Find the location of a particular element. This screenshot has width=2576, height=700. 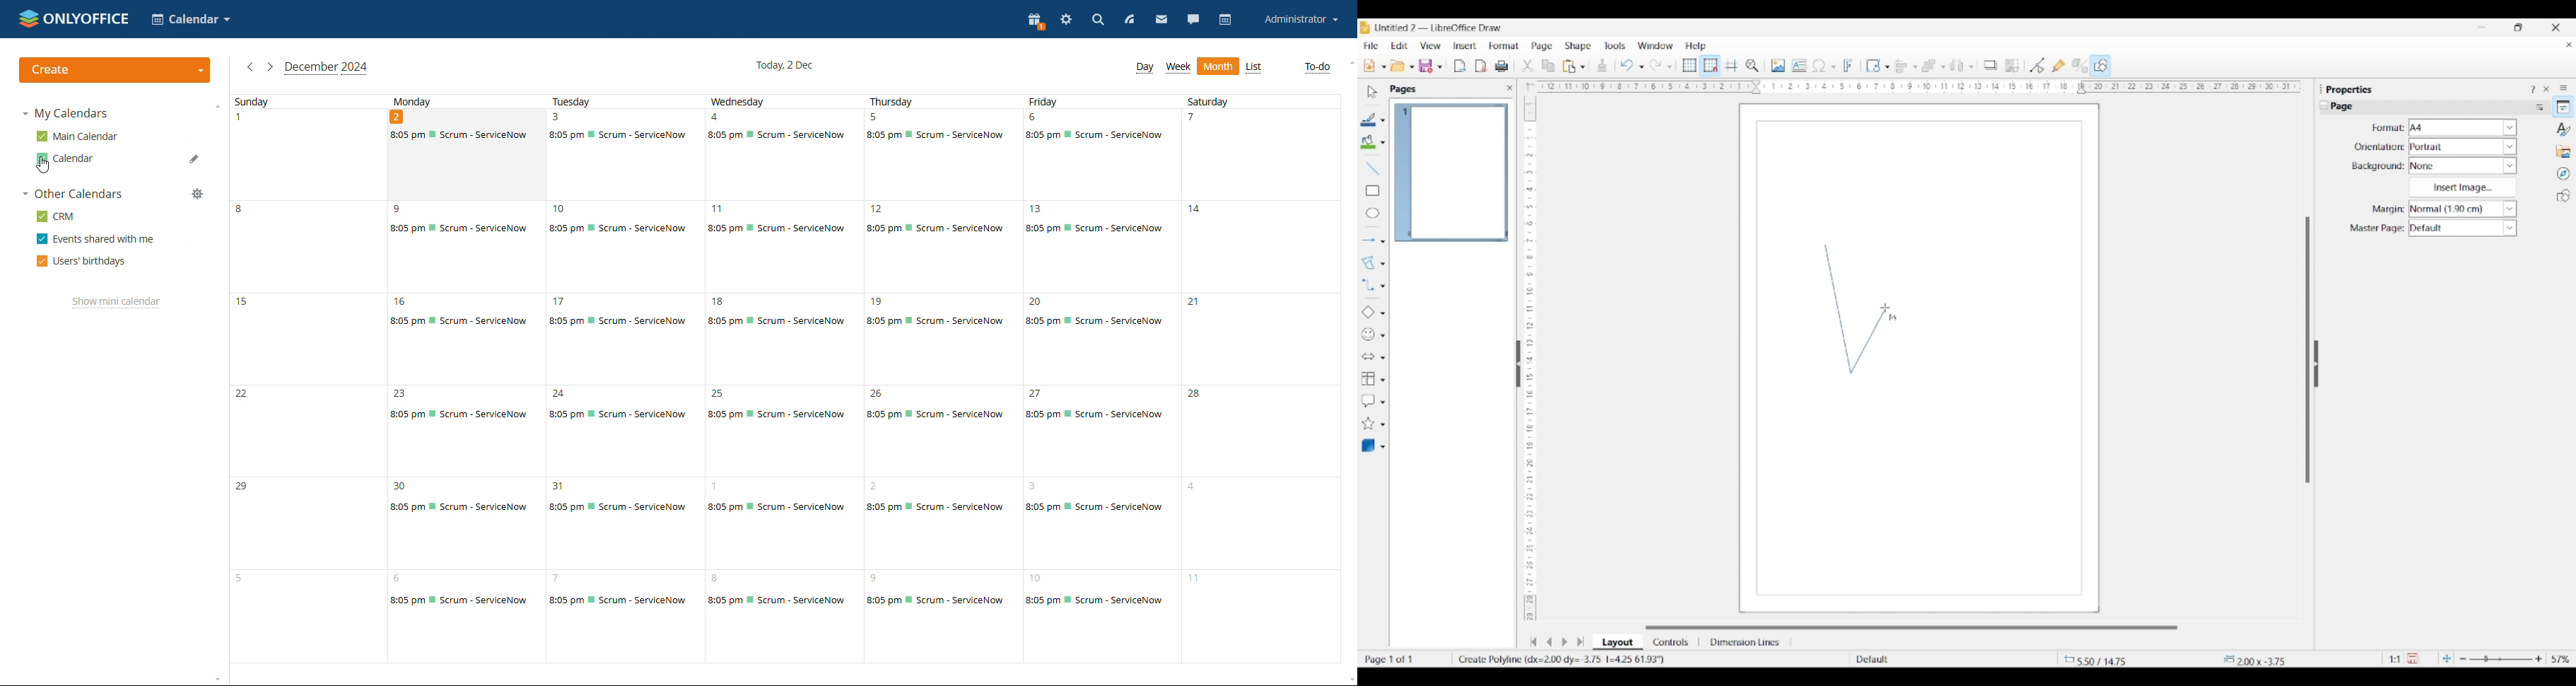

Export is located at coordinates (1460, 66).